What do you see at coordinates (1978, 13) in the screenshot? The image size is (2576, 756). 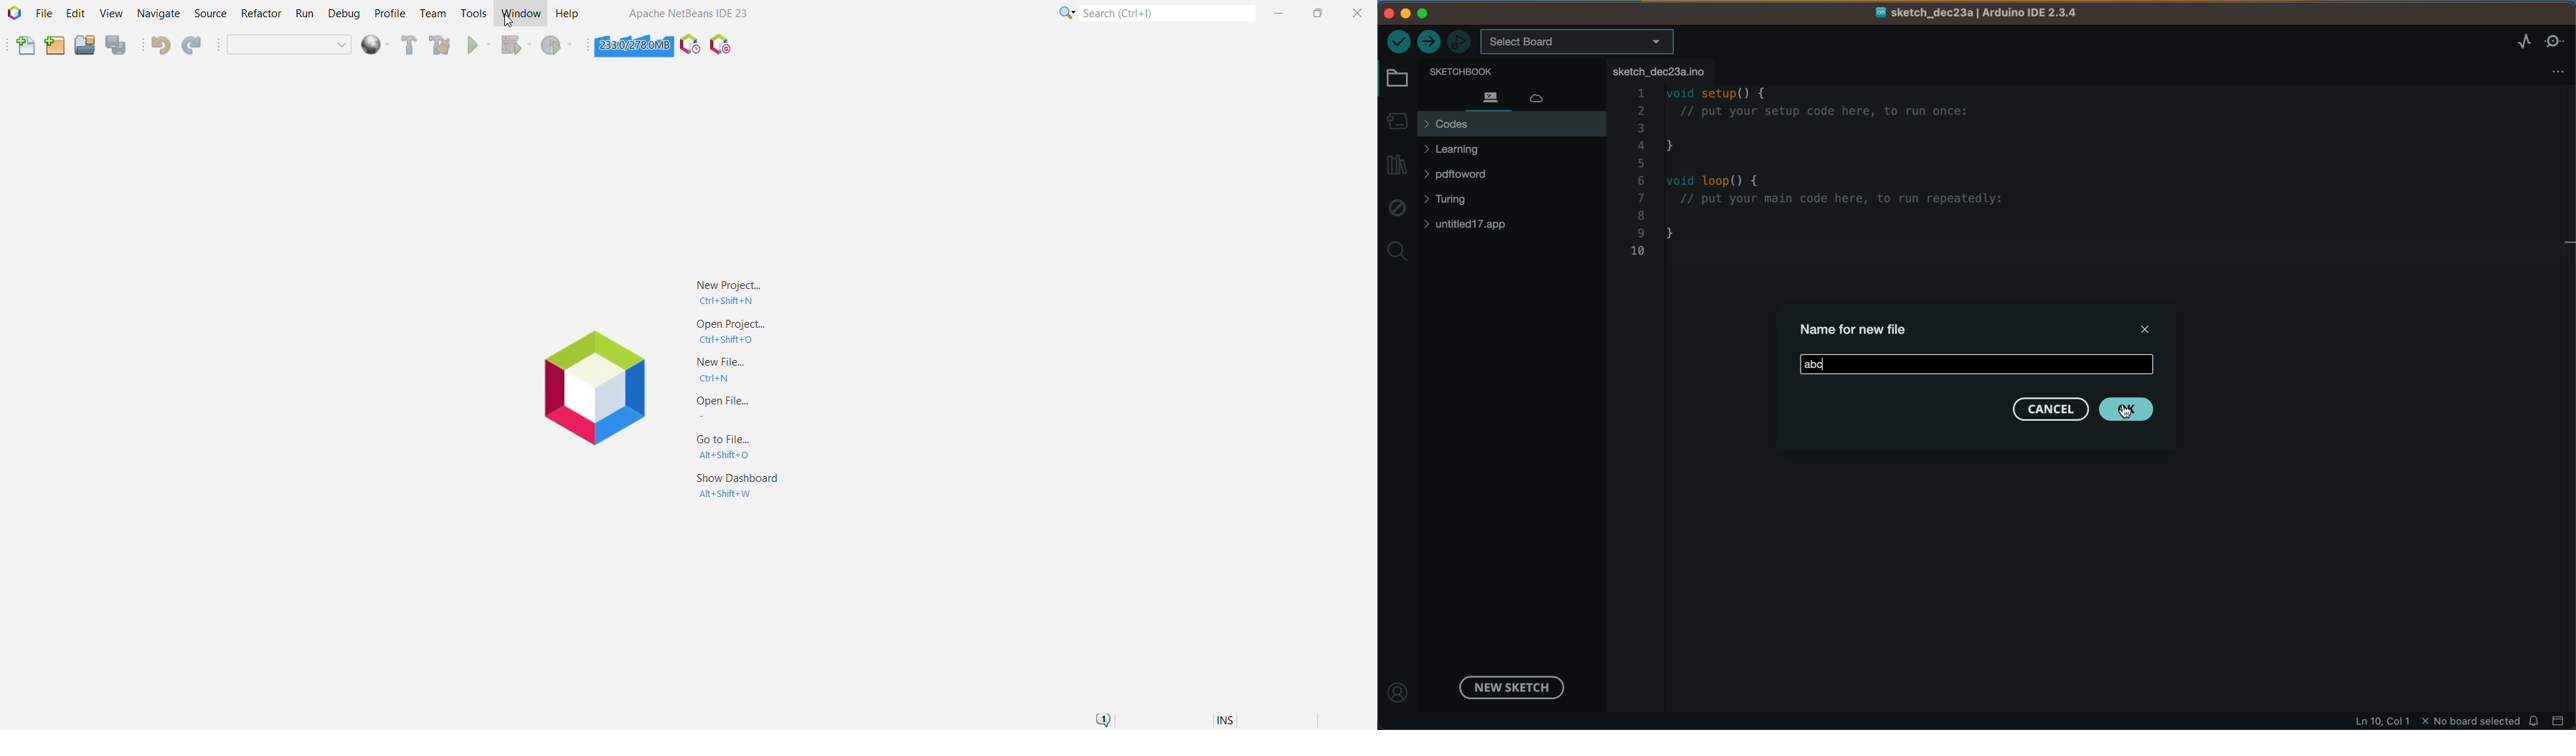 I see `file name` at bounding box center [1978, 13].